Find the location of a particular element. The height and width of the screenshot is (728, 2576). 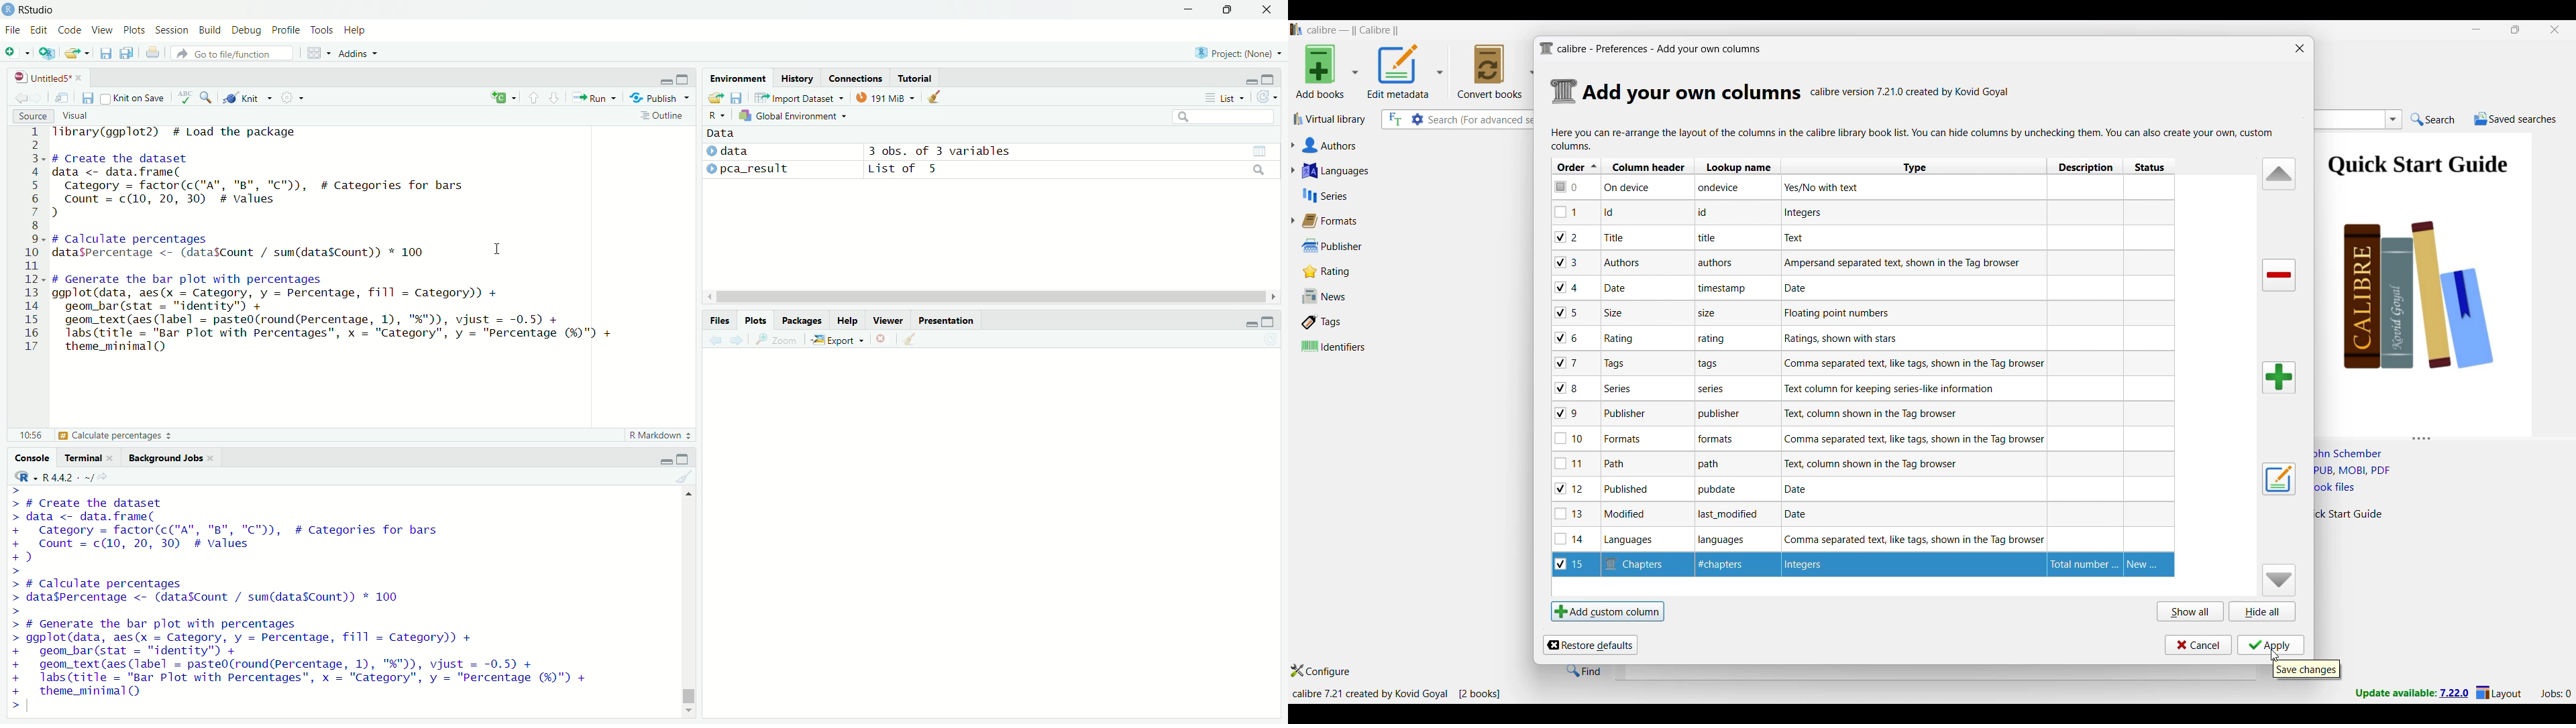

selected project: None is located at coordinates (1240, 53).